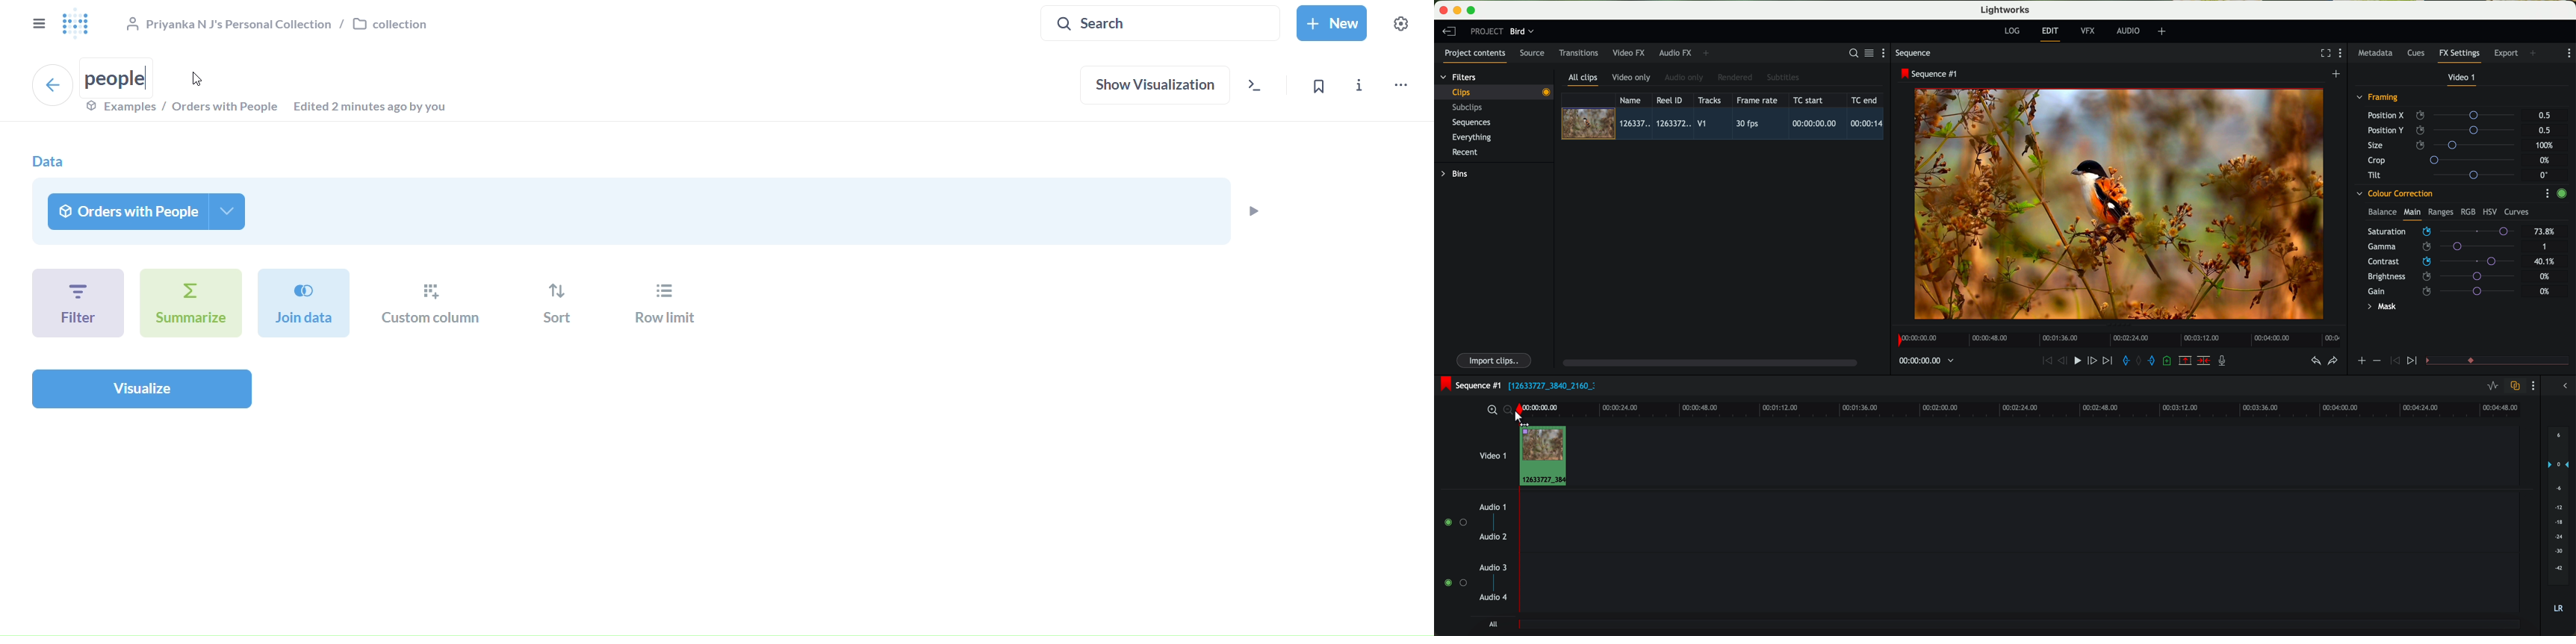 This screenshot has height=644, width=2576. What do you see at coordinates (2562, 194) in the screenshot?
I see `enable` at bounding box center [2562, 194].